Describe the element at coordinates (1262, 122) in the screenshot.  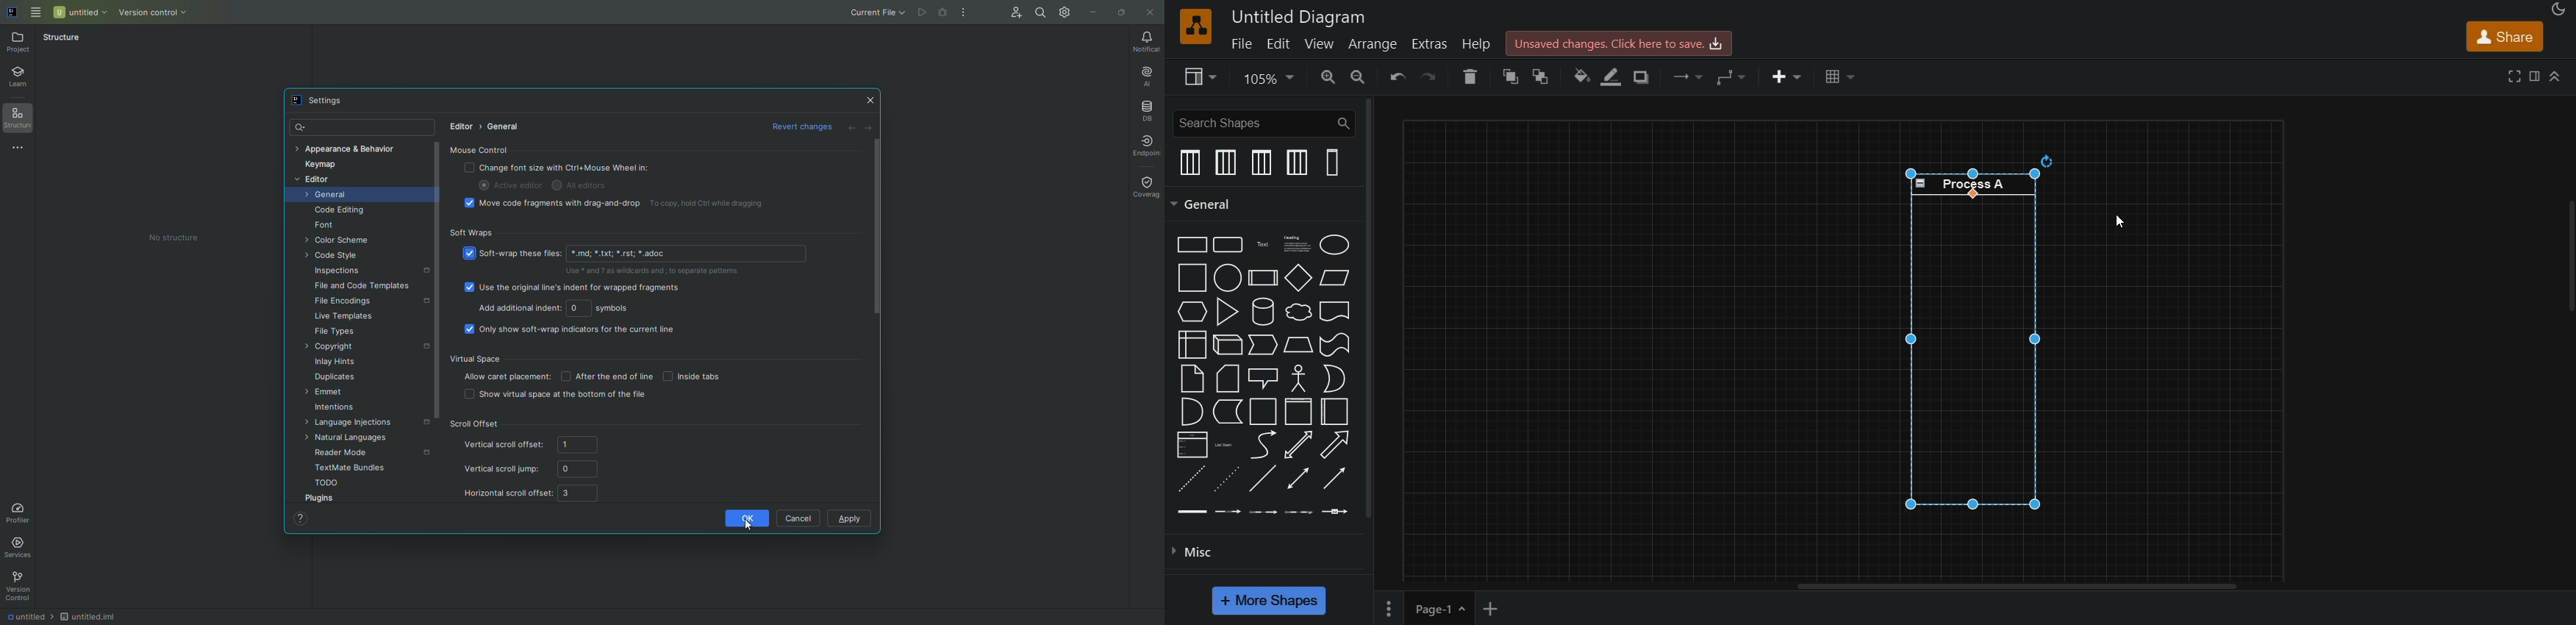
I see `search shapes` at that location.